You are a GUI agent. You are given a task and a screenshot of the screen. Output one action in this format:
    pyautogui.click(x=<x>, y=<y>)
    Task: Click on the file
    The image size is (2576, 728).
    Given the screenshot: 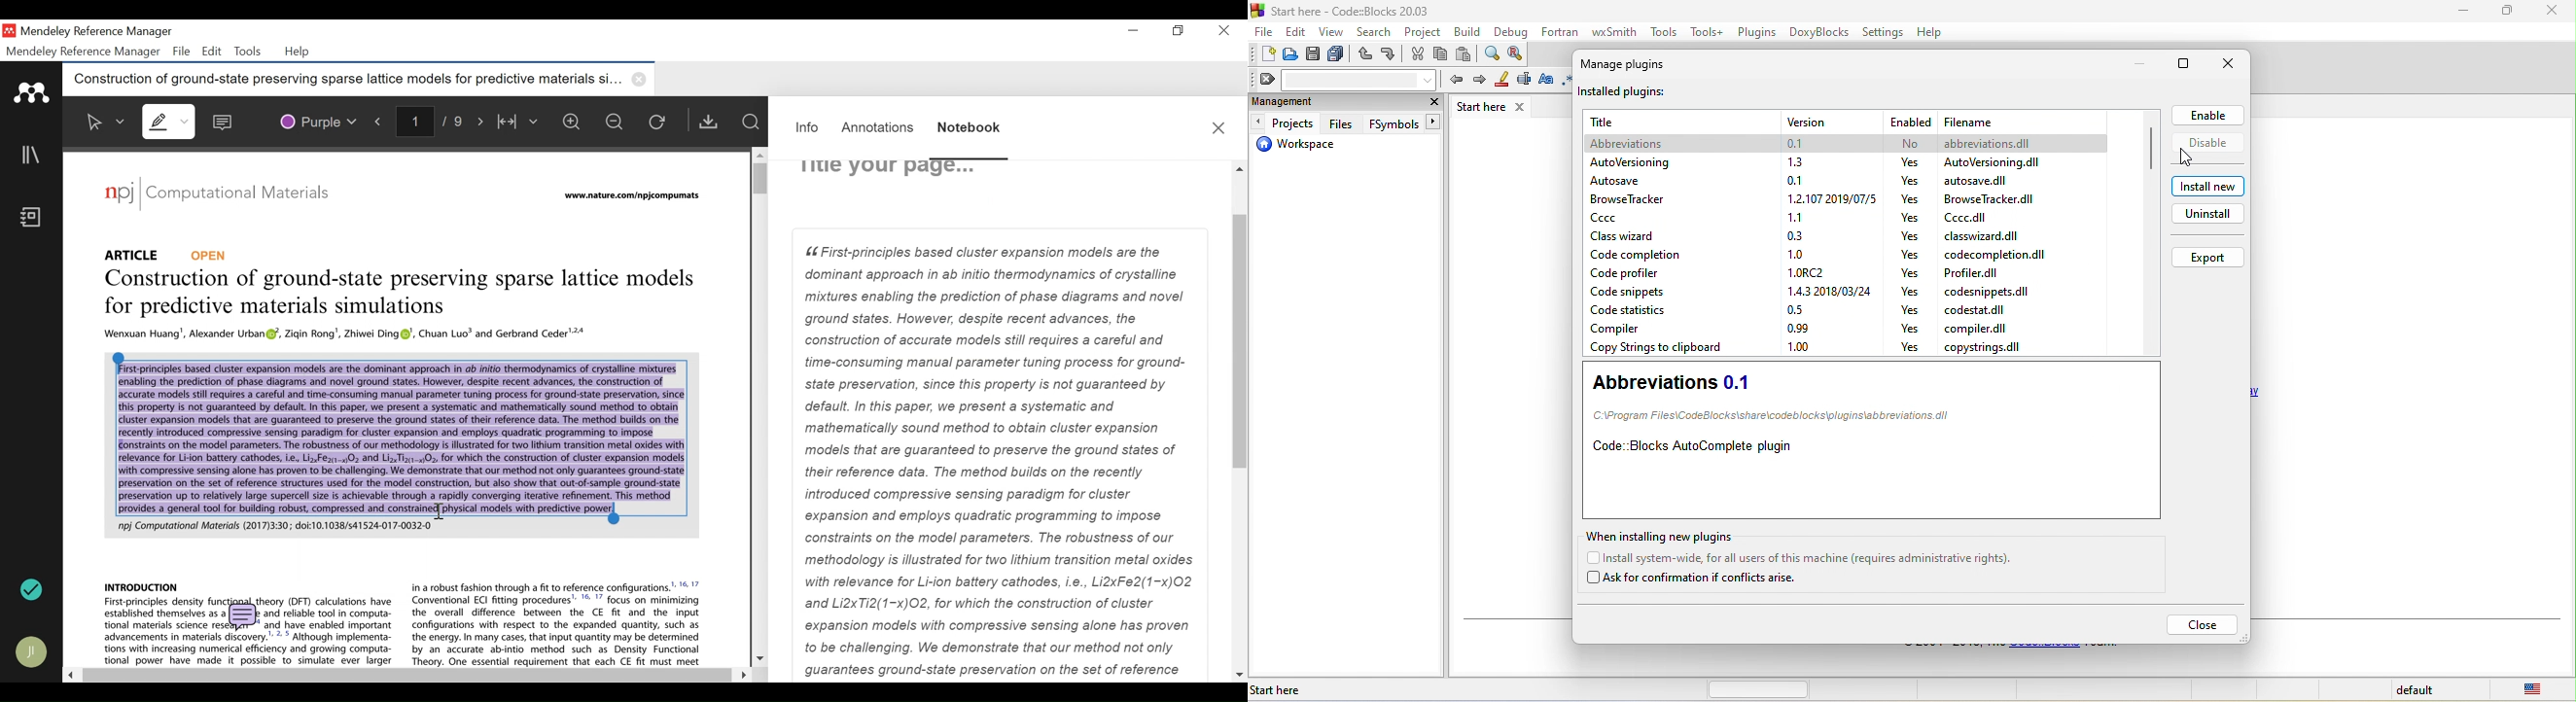 What is the action you would take?
    pyautogui.click(x=1983, y=235)
    